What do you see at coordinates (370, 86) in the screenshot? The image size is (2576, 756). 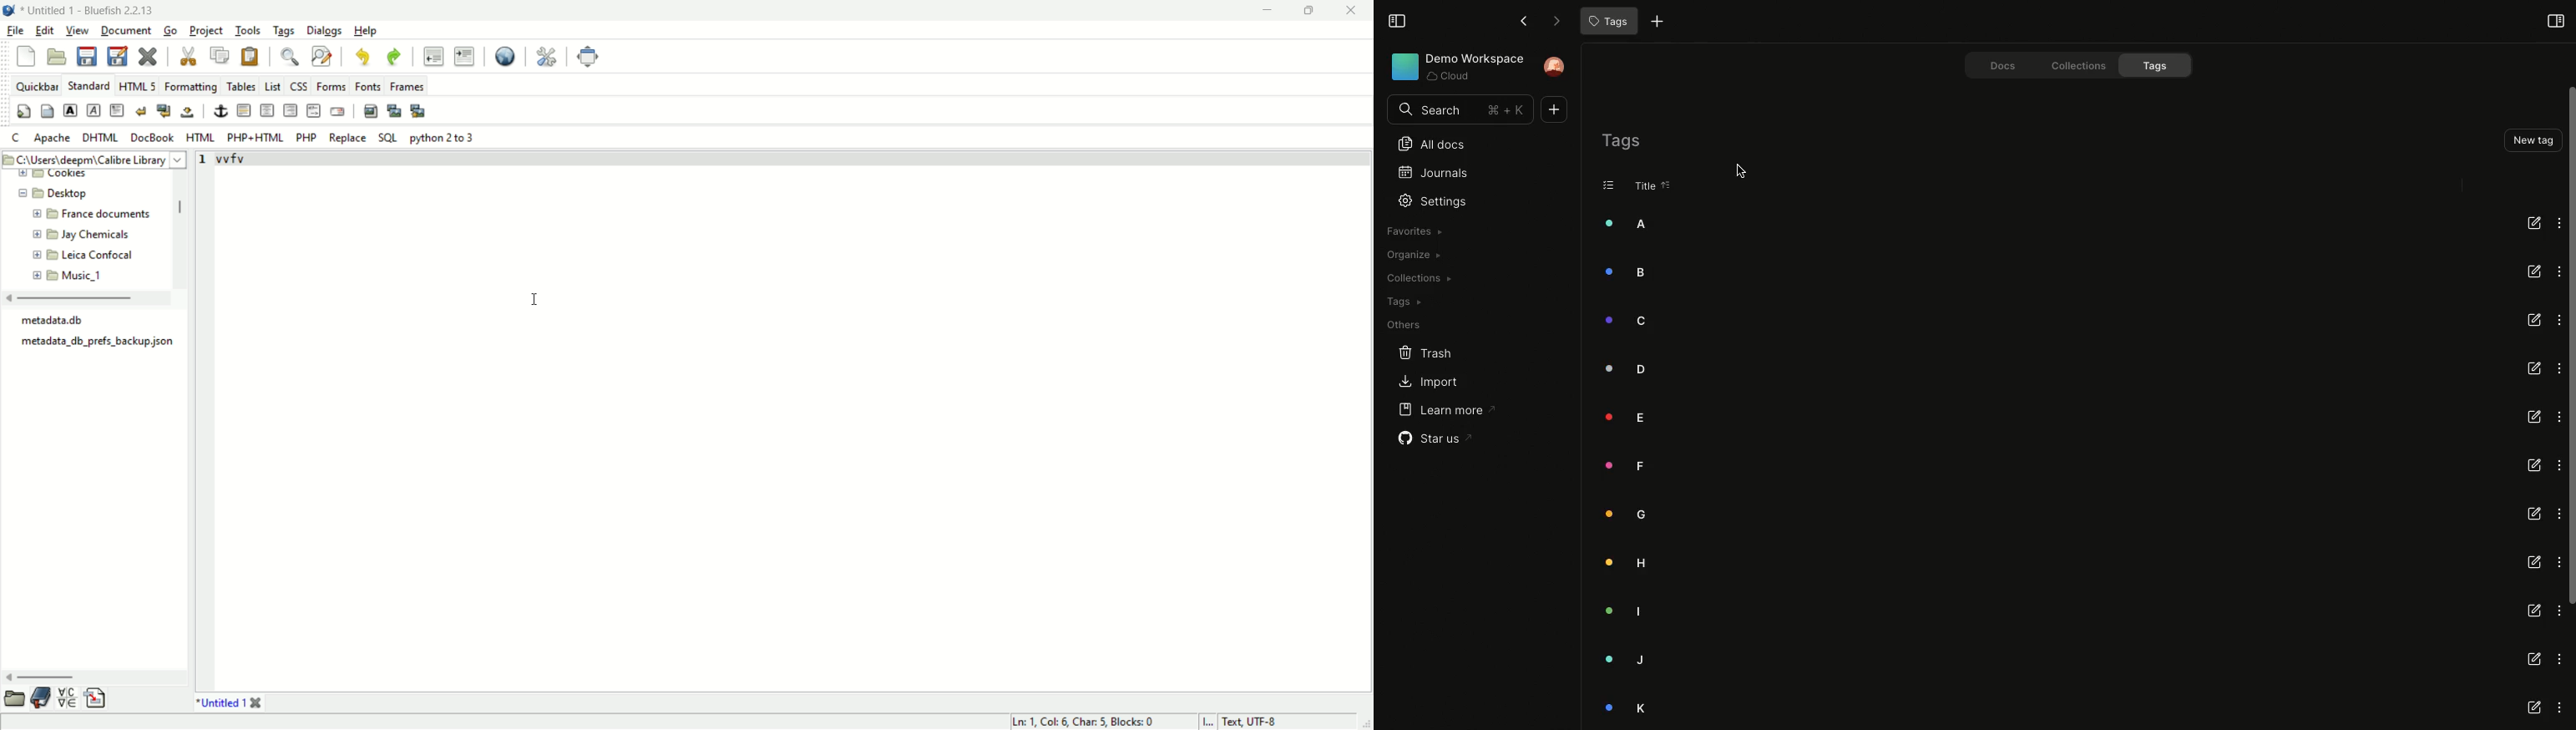 I see `fonts` at bounding box center [370, 86].